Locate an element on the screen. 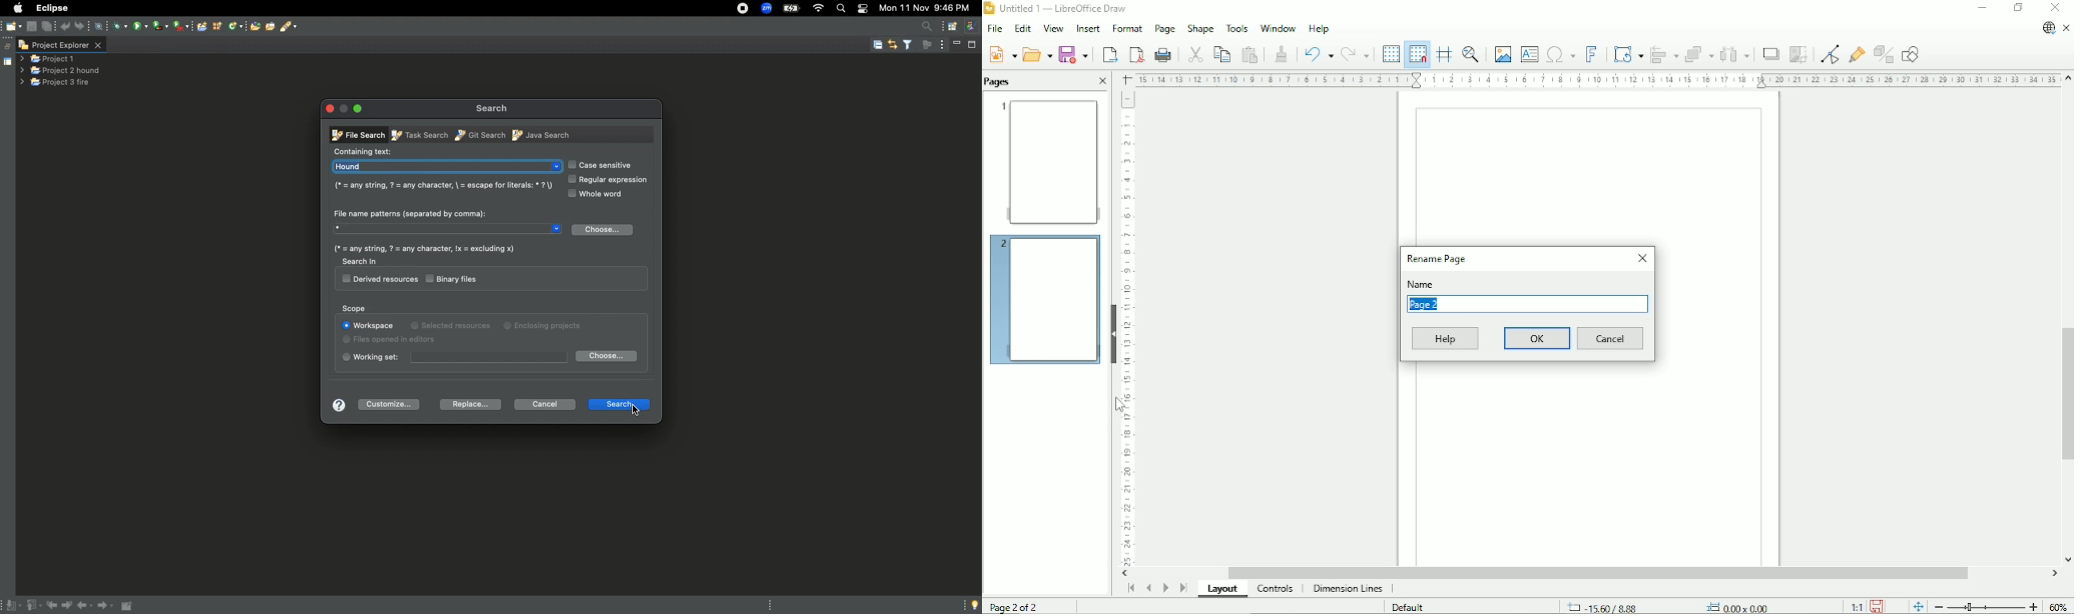  Cancel is located at coordinates (1611, 339).